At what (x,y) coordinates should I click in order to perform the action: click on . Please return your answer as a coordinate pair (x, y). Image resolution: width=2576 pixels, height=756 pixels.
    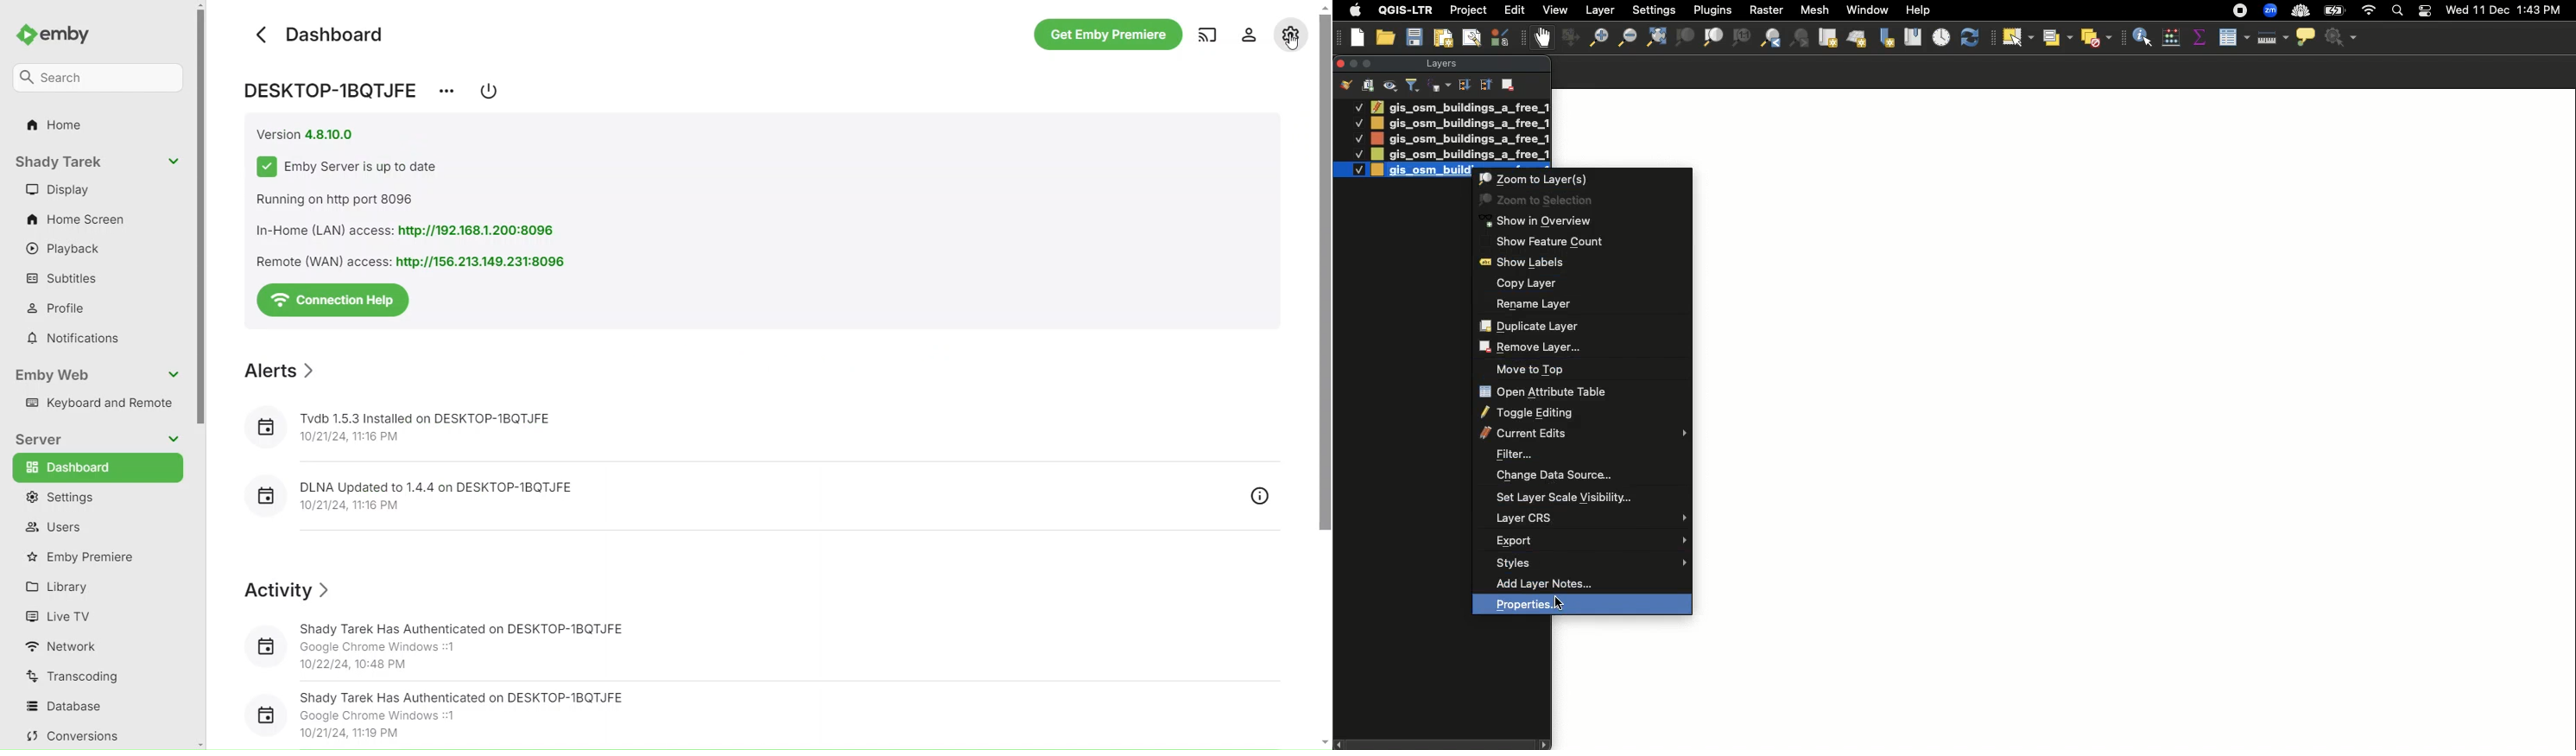
    Looking at the image, I should click on (2123, 38).